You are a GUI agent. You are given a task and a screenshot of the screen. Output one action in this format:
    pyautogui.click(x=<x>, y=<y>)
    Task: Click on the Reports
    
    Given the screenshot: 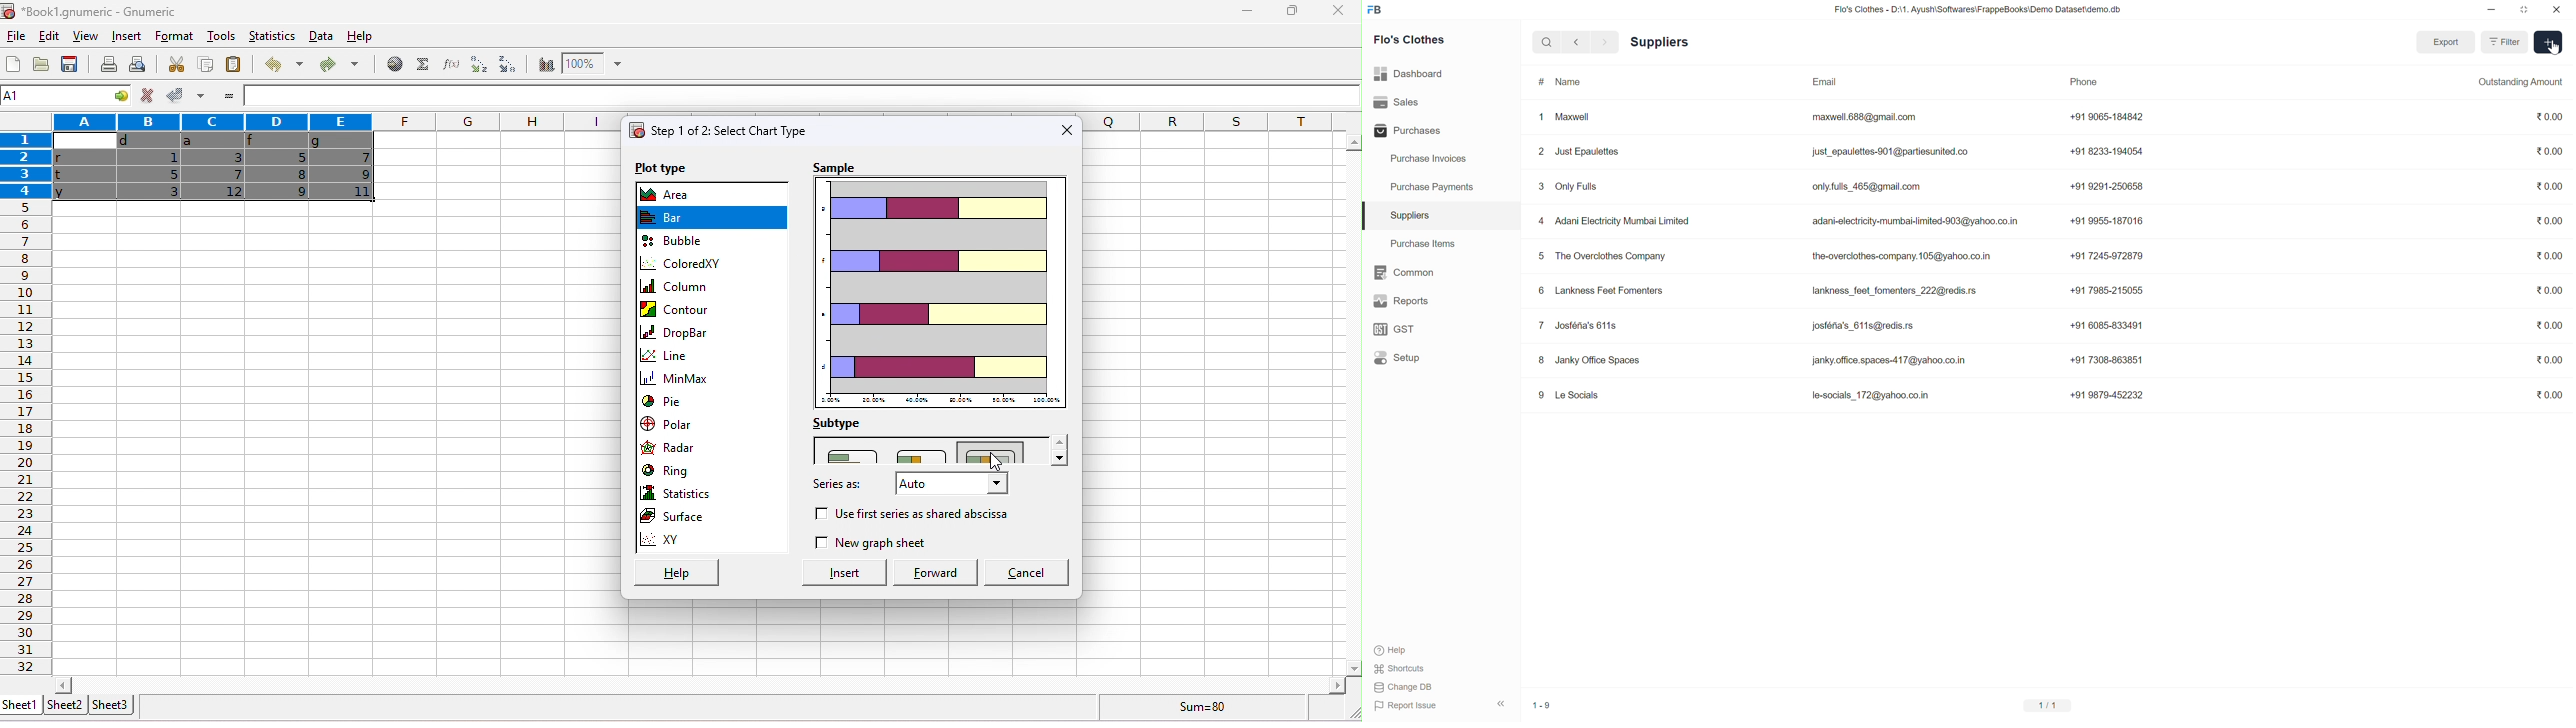 What is the action you would take?
    pyautogui.click(x=1441, y=301)
    